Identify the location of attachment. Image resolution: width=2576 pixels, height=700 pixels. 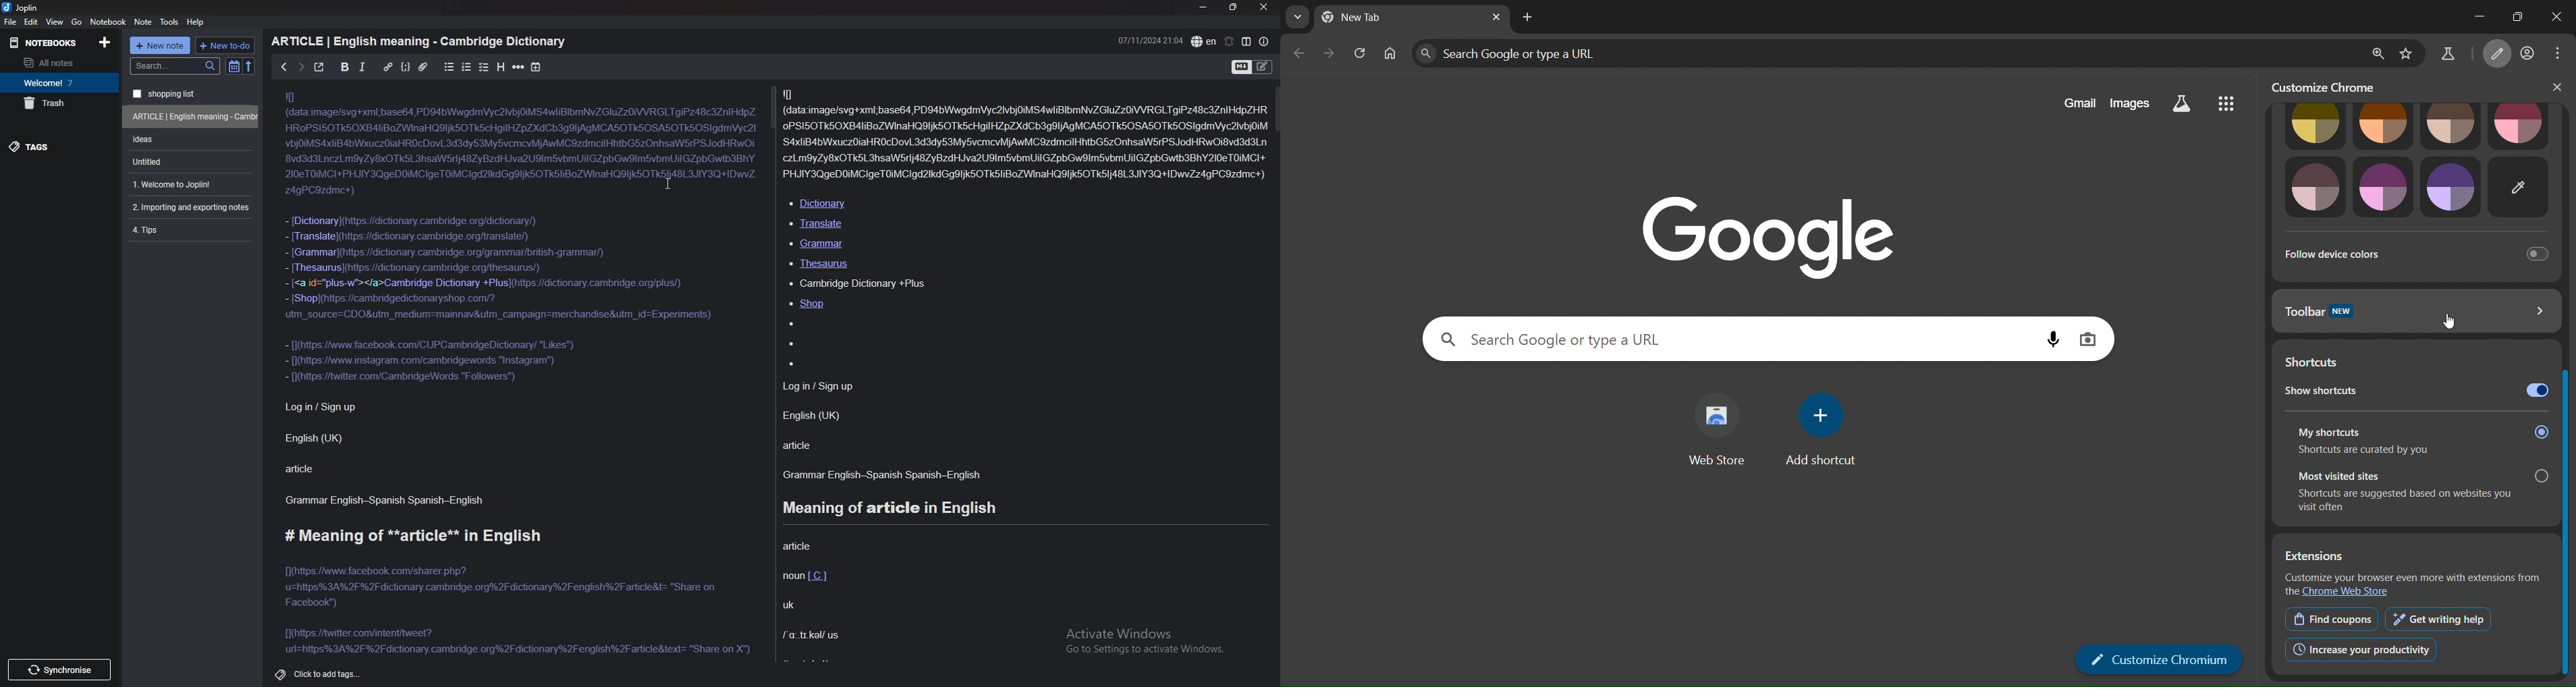
(424, 67).